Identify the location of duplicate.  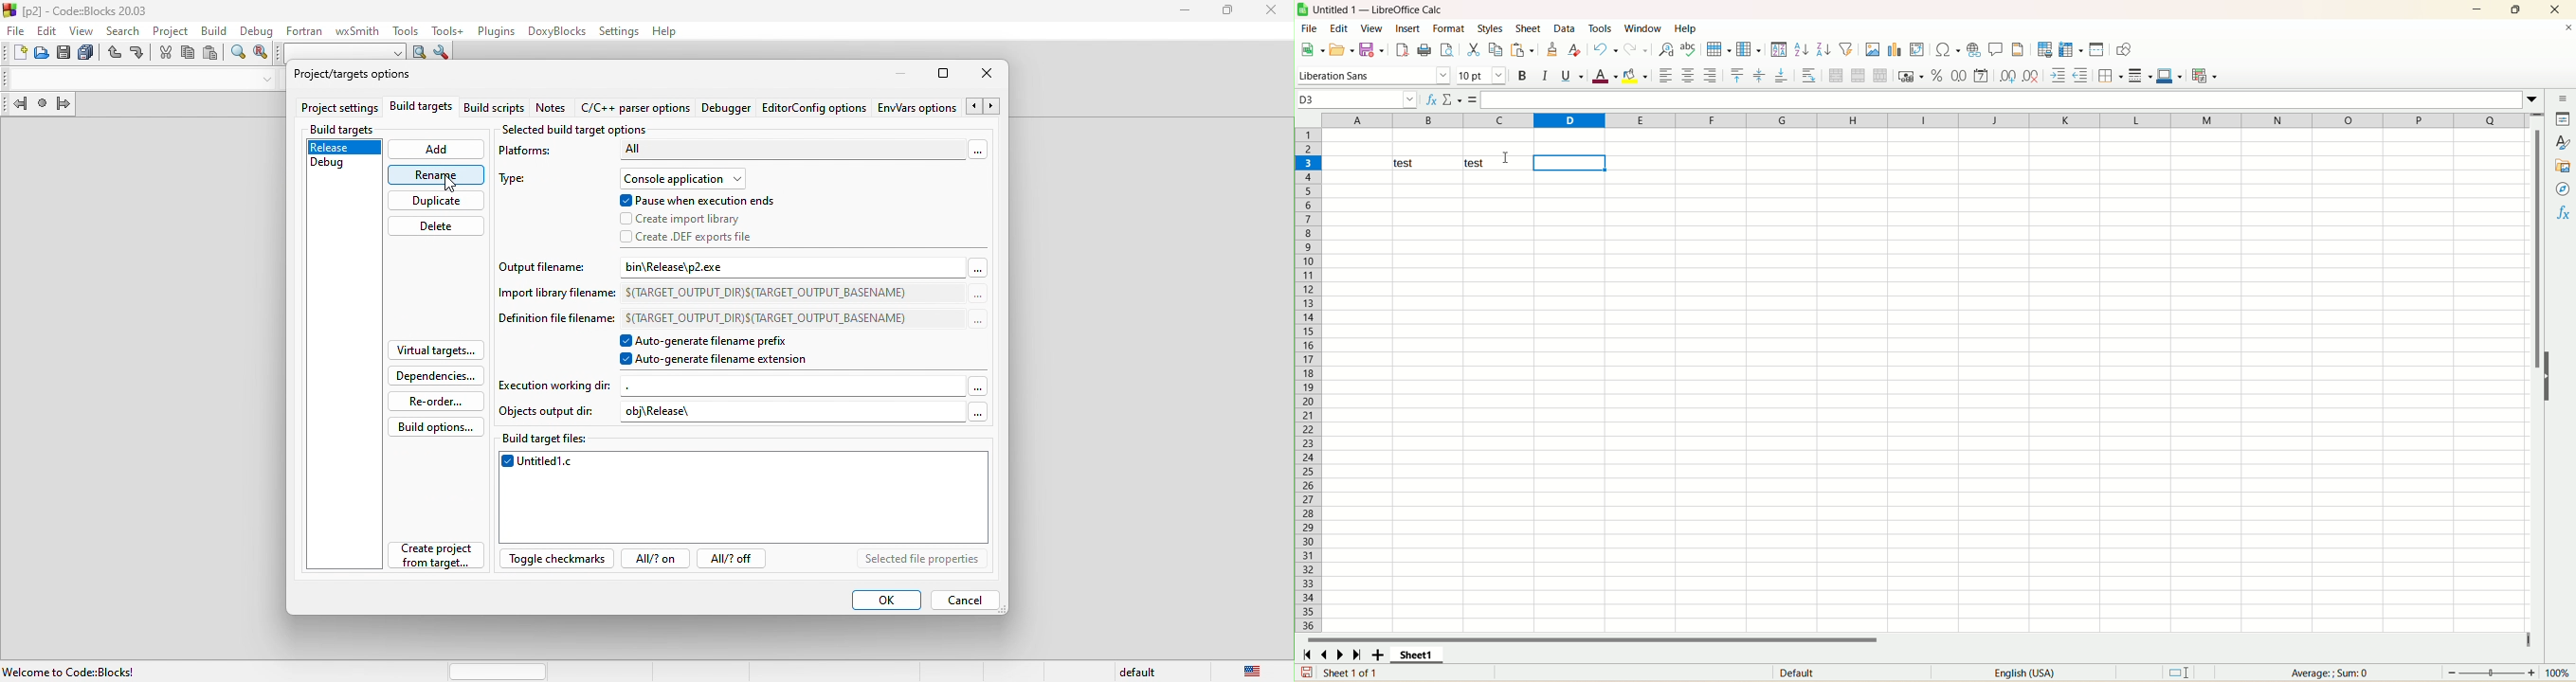
(437, 200).